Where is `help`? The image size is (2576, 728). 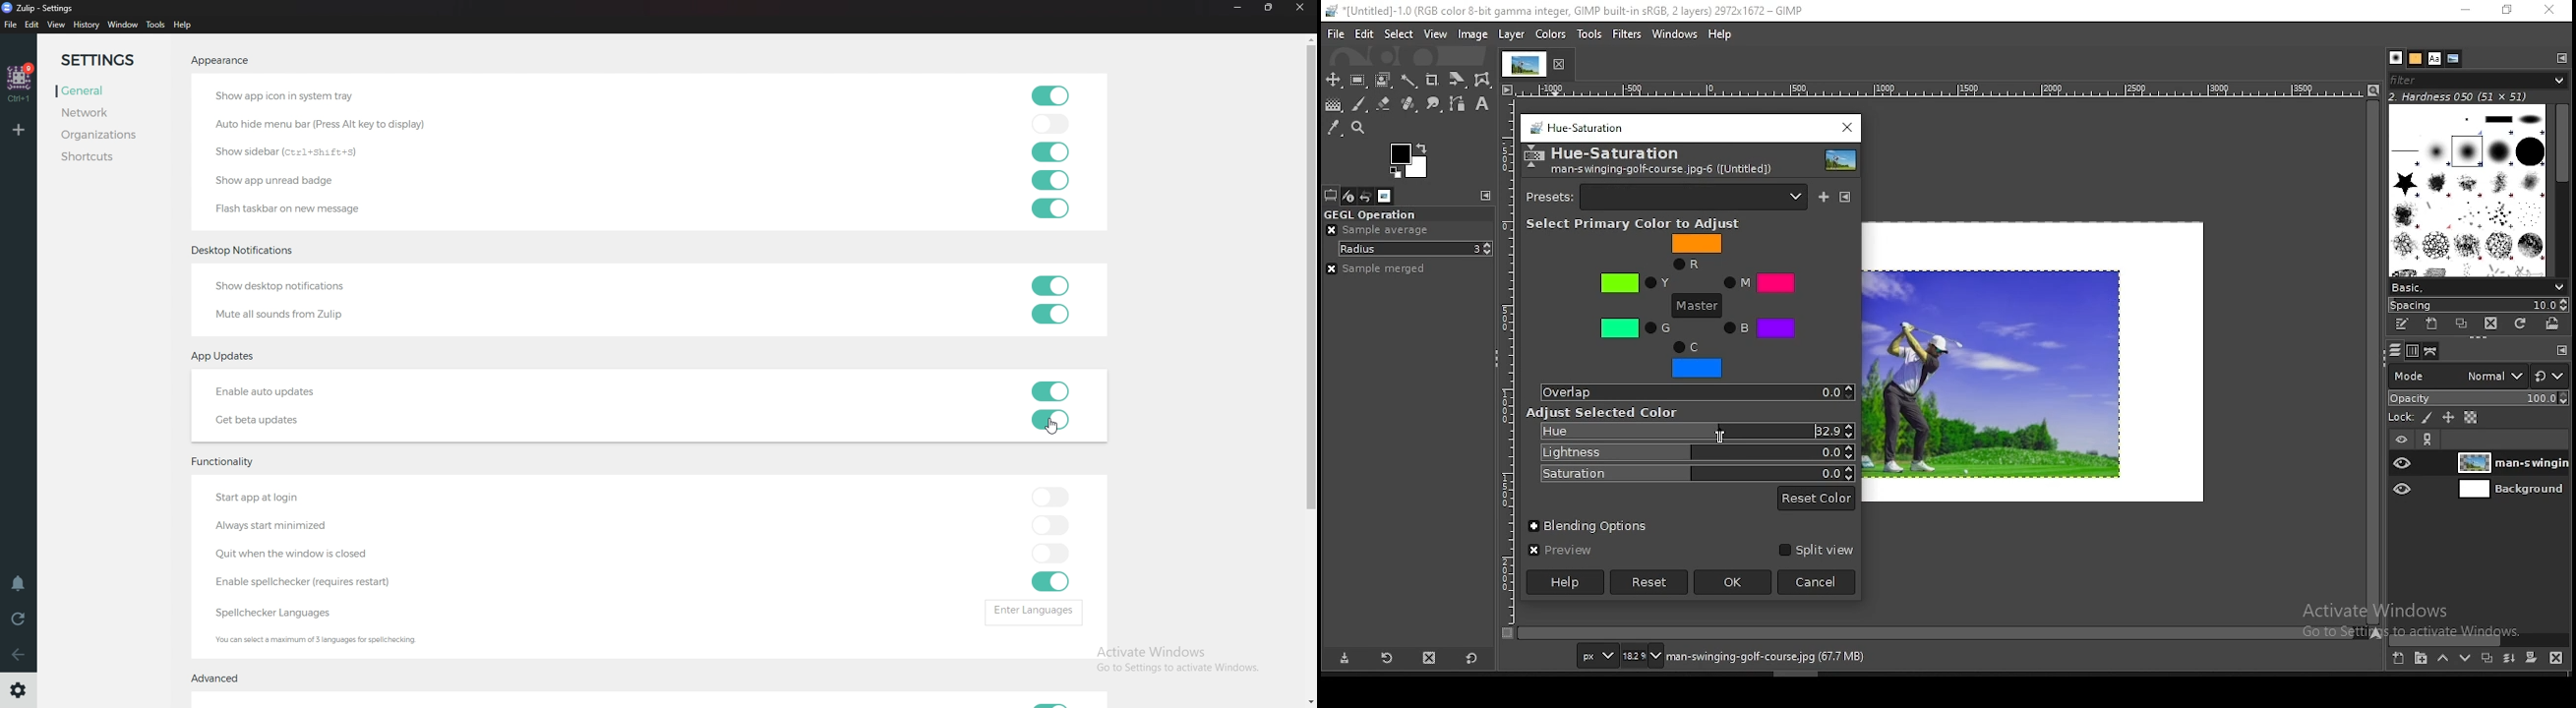
help is located at coordinates (1565, 583).